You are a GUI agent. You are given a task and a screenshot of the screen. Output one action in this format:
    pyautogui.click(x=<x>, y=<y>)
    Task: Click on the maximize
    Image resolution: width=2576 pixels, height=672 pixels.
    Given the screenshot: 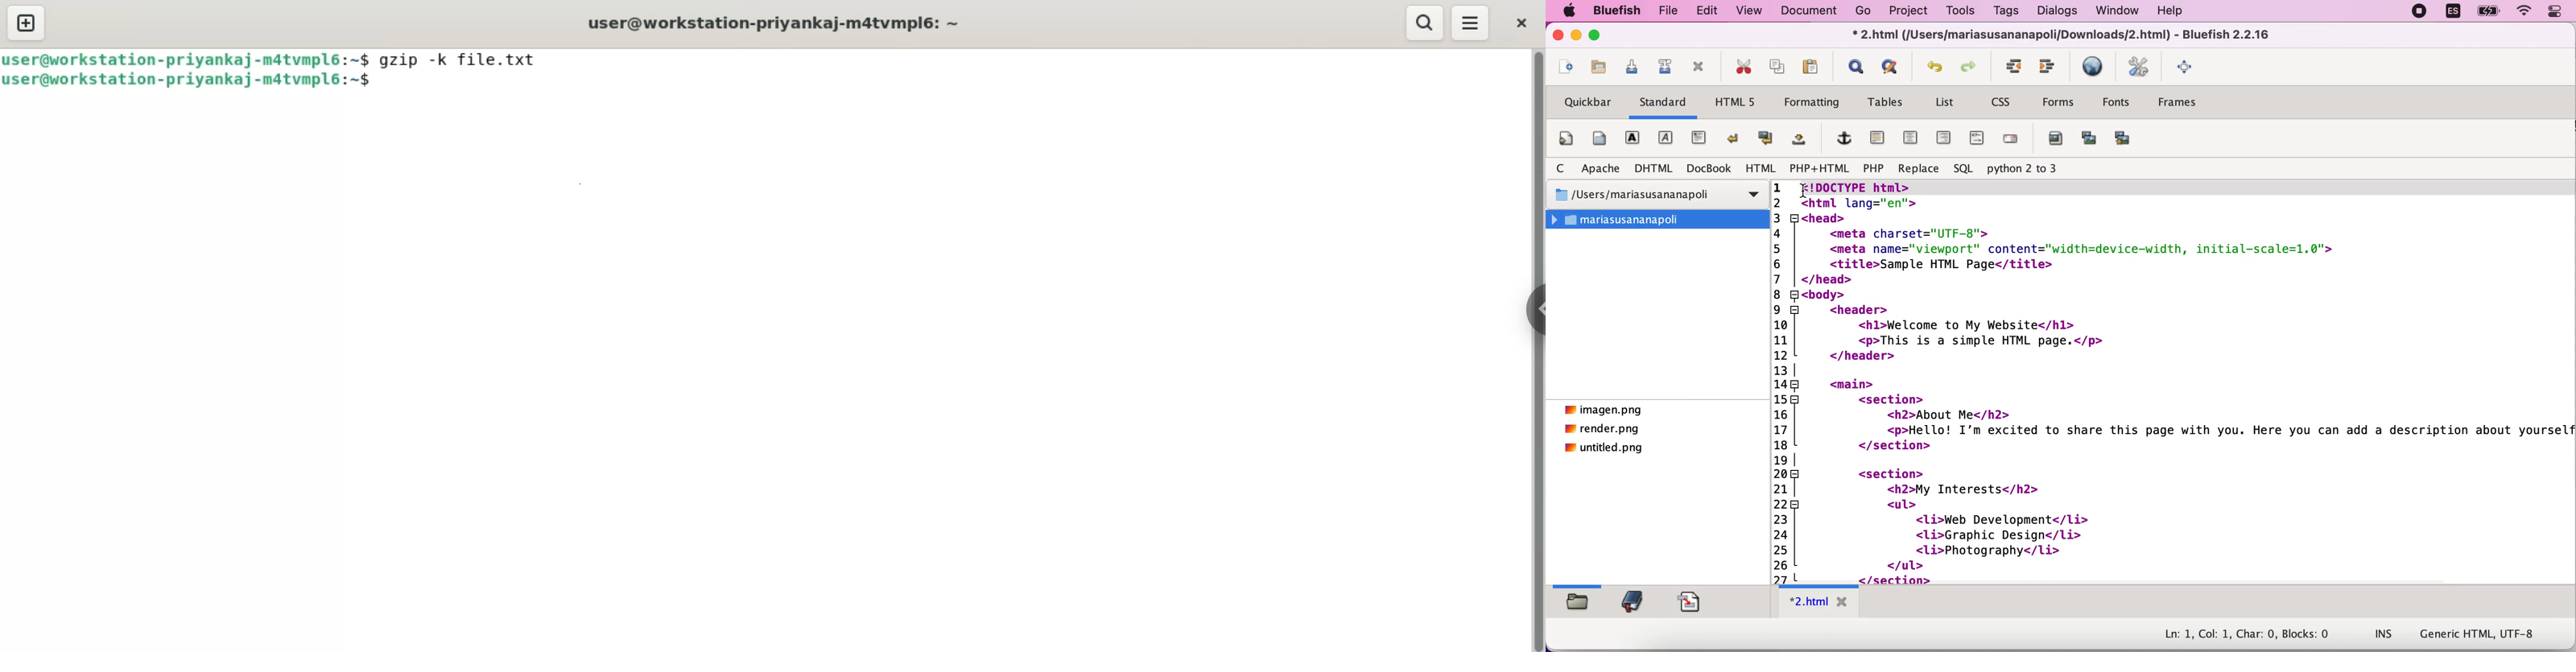 What is the action you would take?
    pyautogui.click(x=1600, y=36)
    